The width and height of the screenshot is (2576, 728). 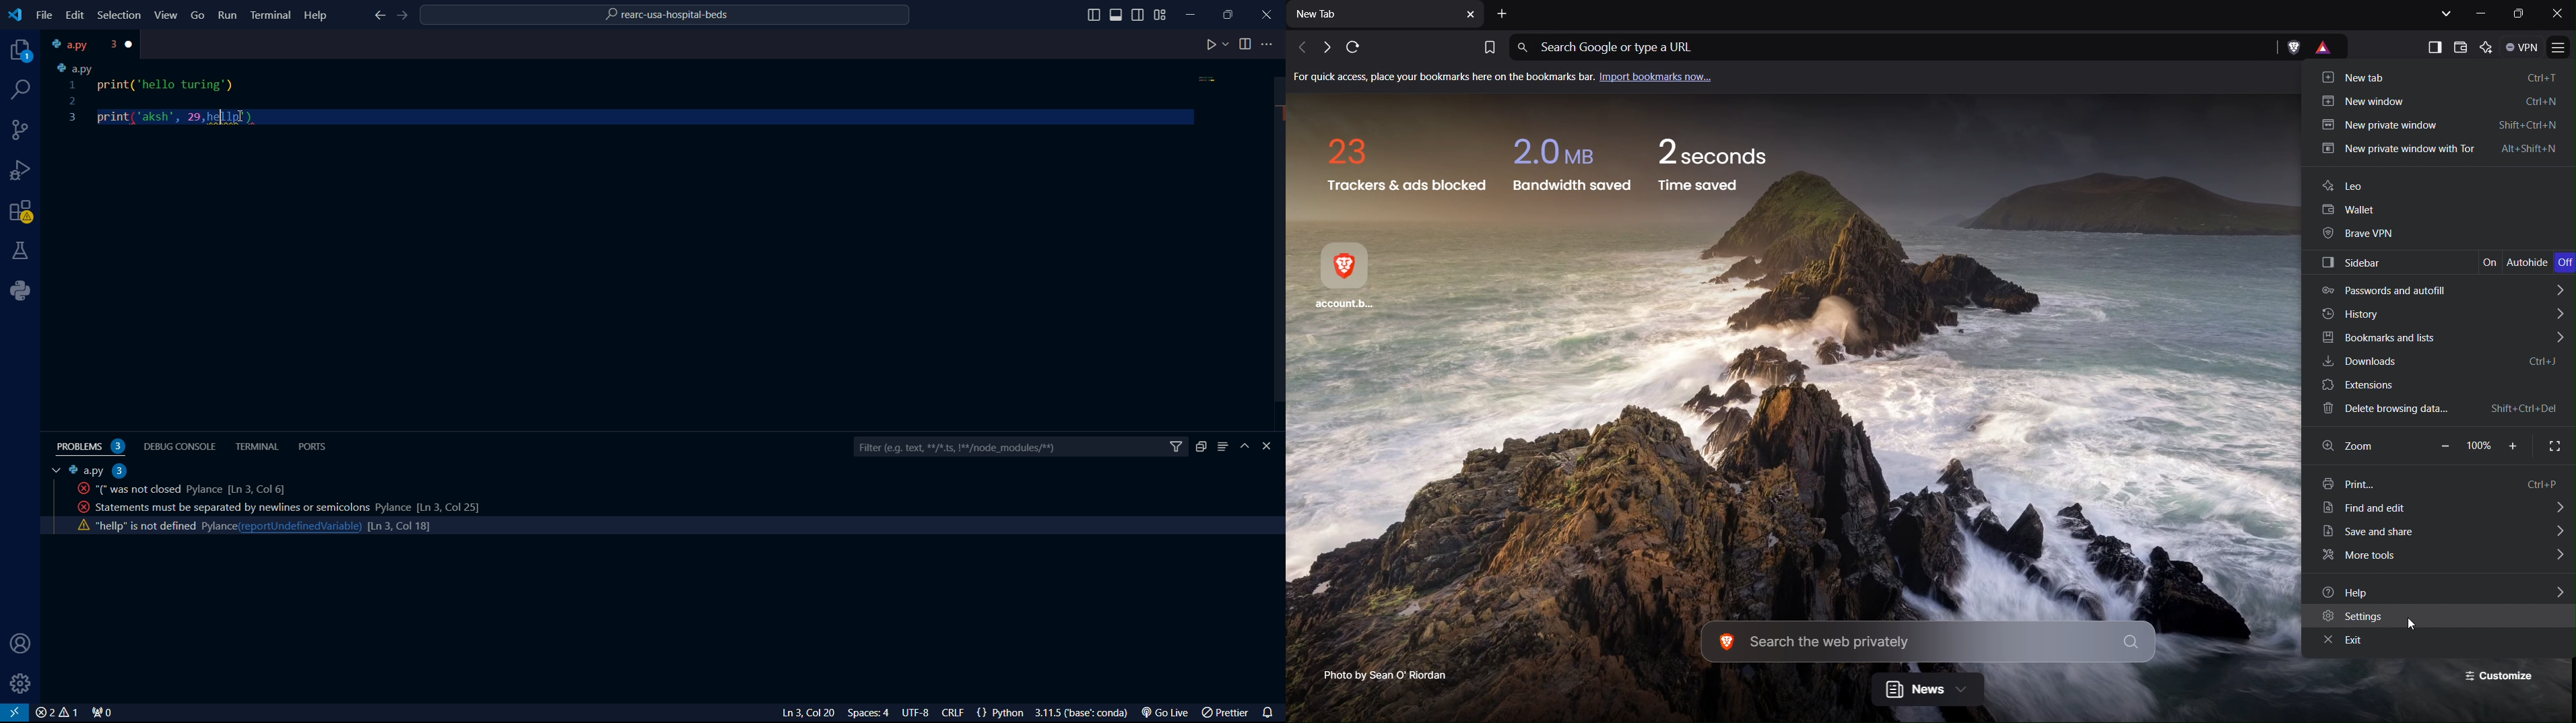 What do you see at coordinates (25, 291) in the screenshot?
I see `python` at bounding box center [25, 291].